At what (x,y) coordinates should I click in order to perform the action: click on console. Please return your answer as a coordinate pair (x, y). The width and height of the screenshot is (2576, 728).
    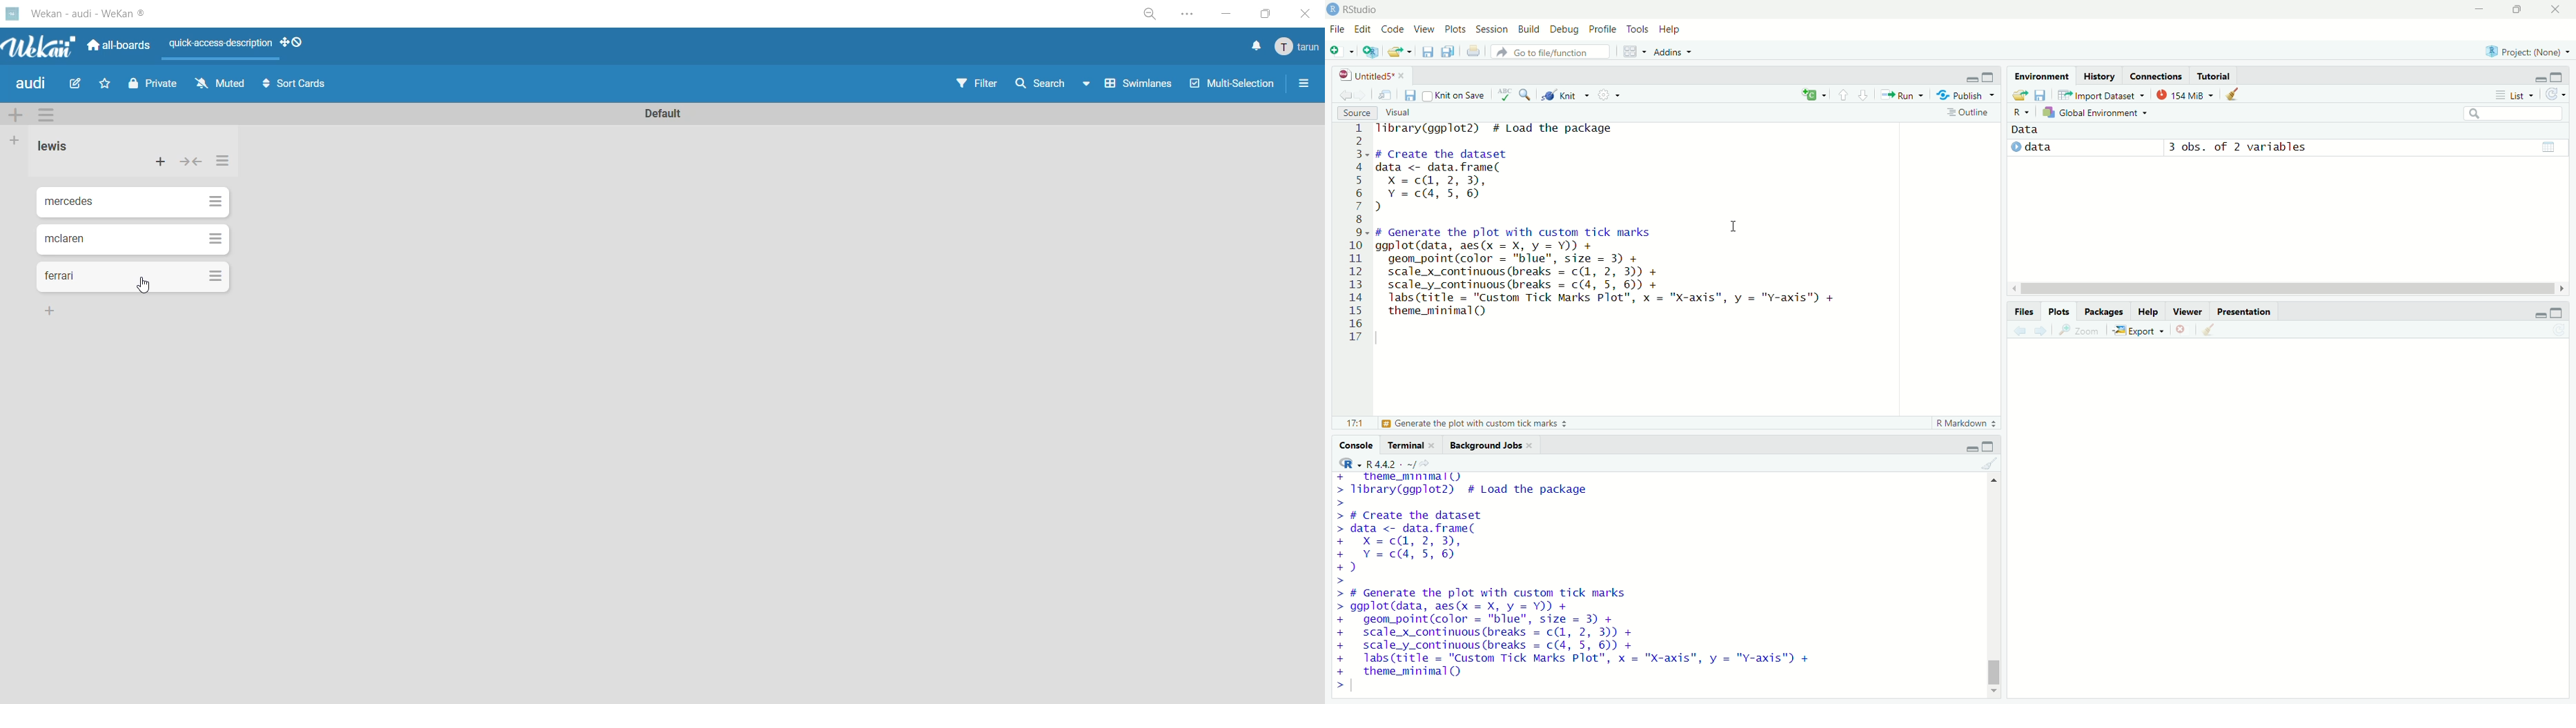
    Looking at the image, I should click on (1352, 445).